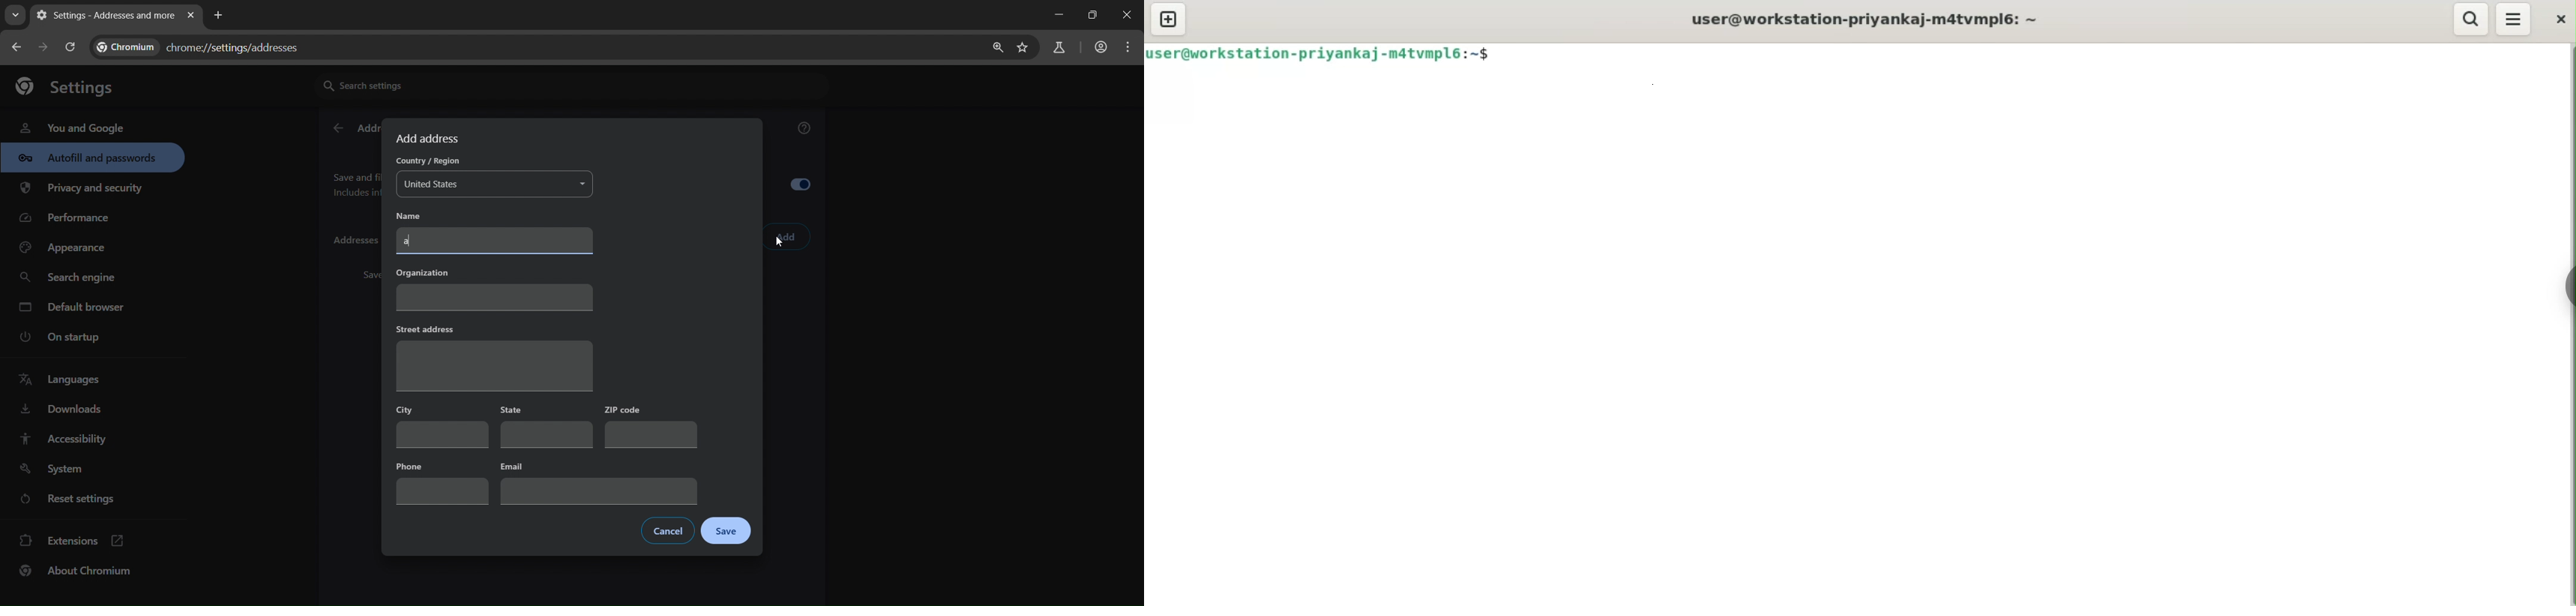 The height and width of the screenshot is (616, 2576). Describe the element at coordinates (63, 380) in the screenshot. I see `language` at that location.